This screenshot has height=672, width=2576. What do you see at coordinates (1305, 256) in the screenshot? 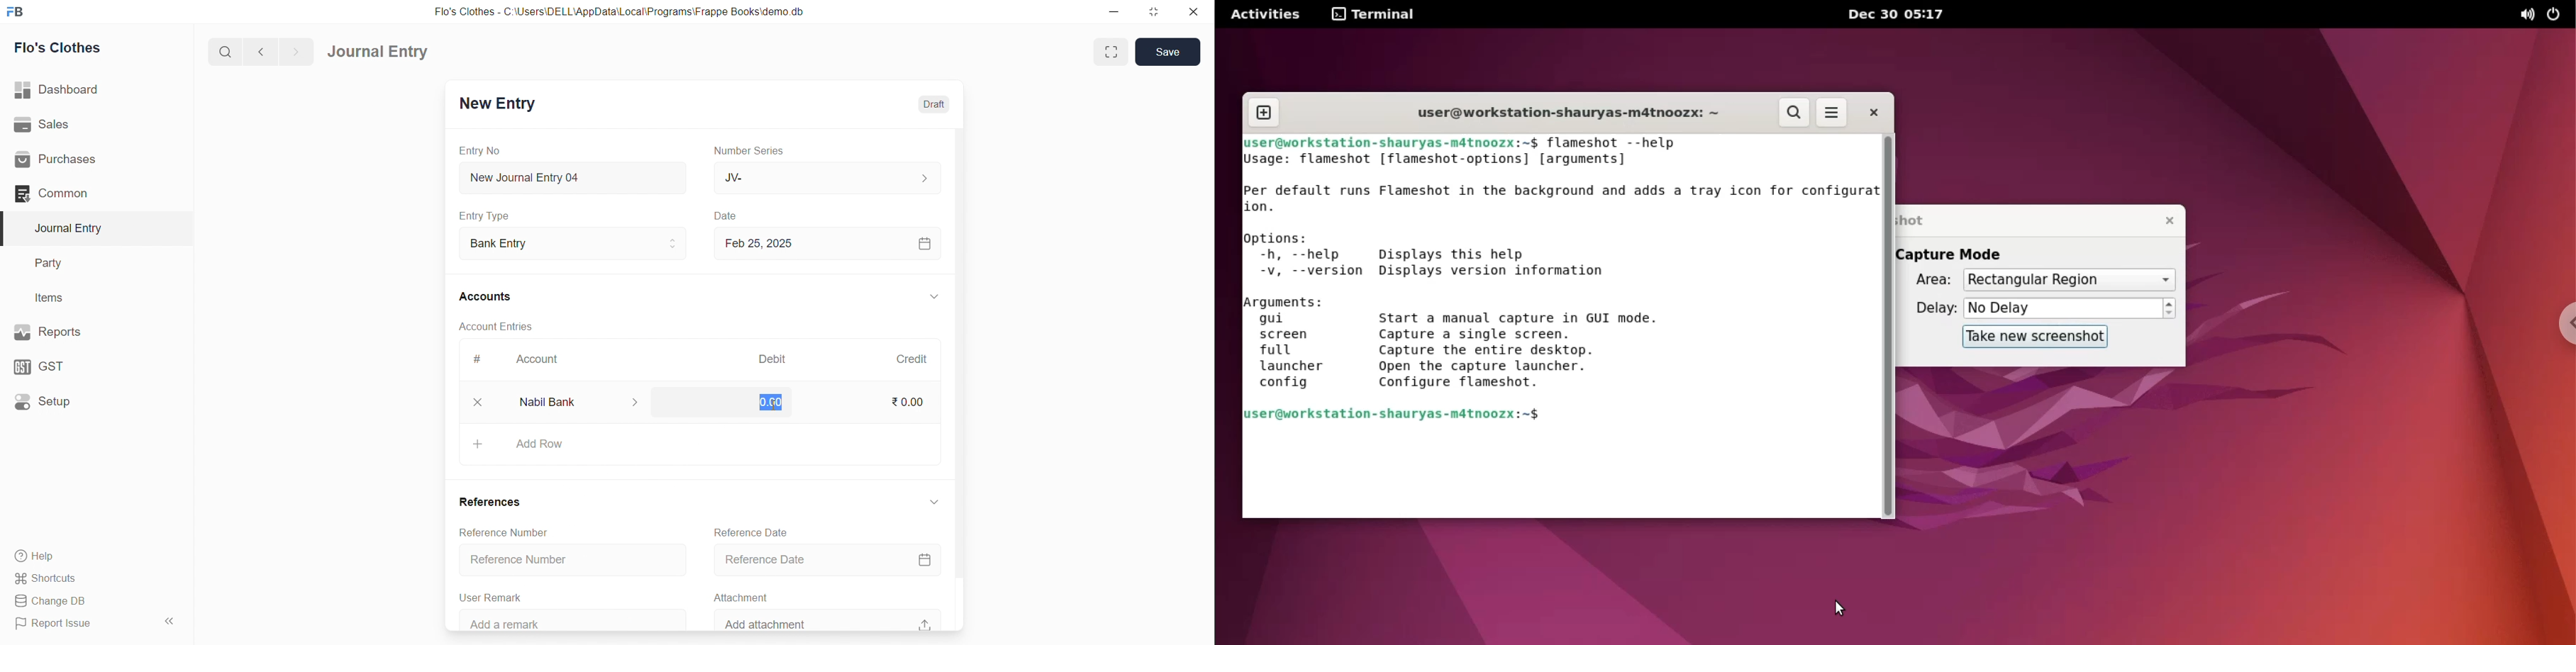
I see `-h, --help` at bounding box center [1305, 256].